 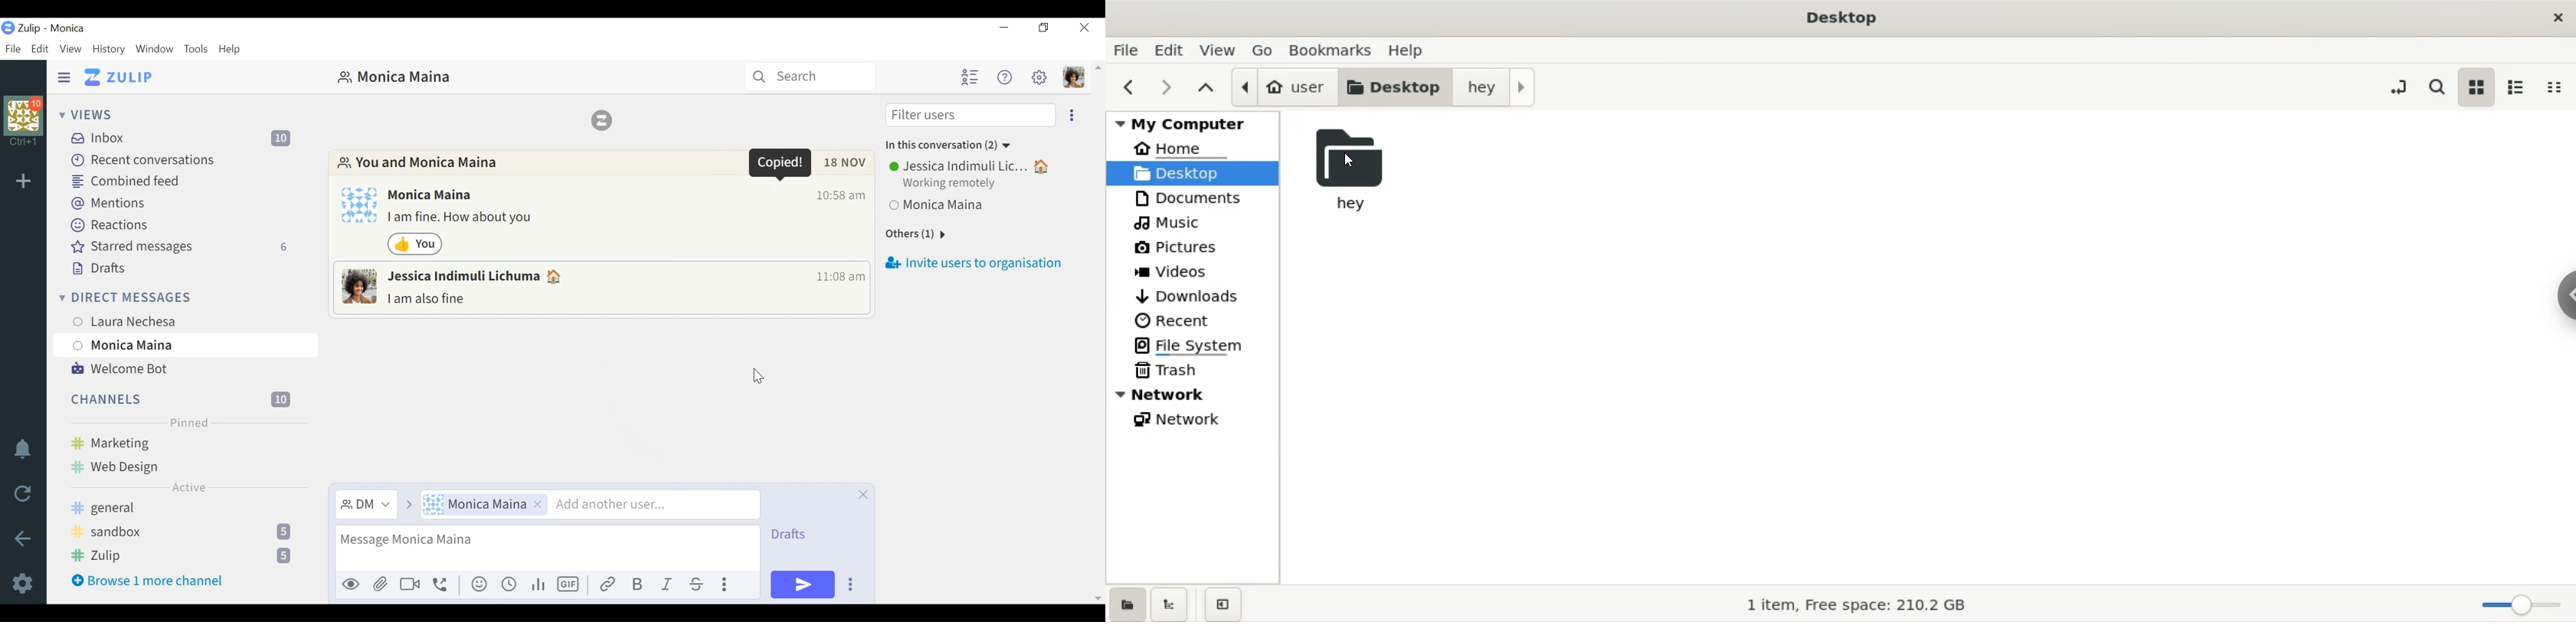 What do you see at coordinates (71, 50) in the screenshot?
I see `View` at bounding box center [71, 50].